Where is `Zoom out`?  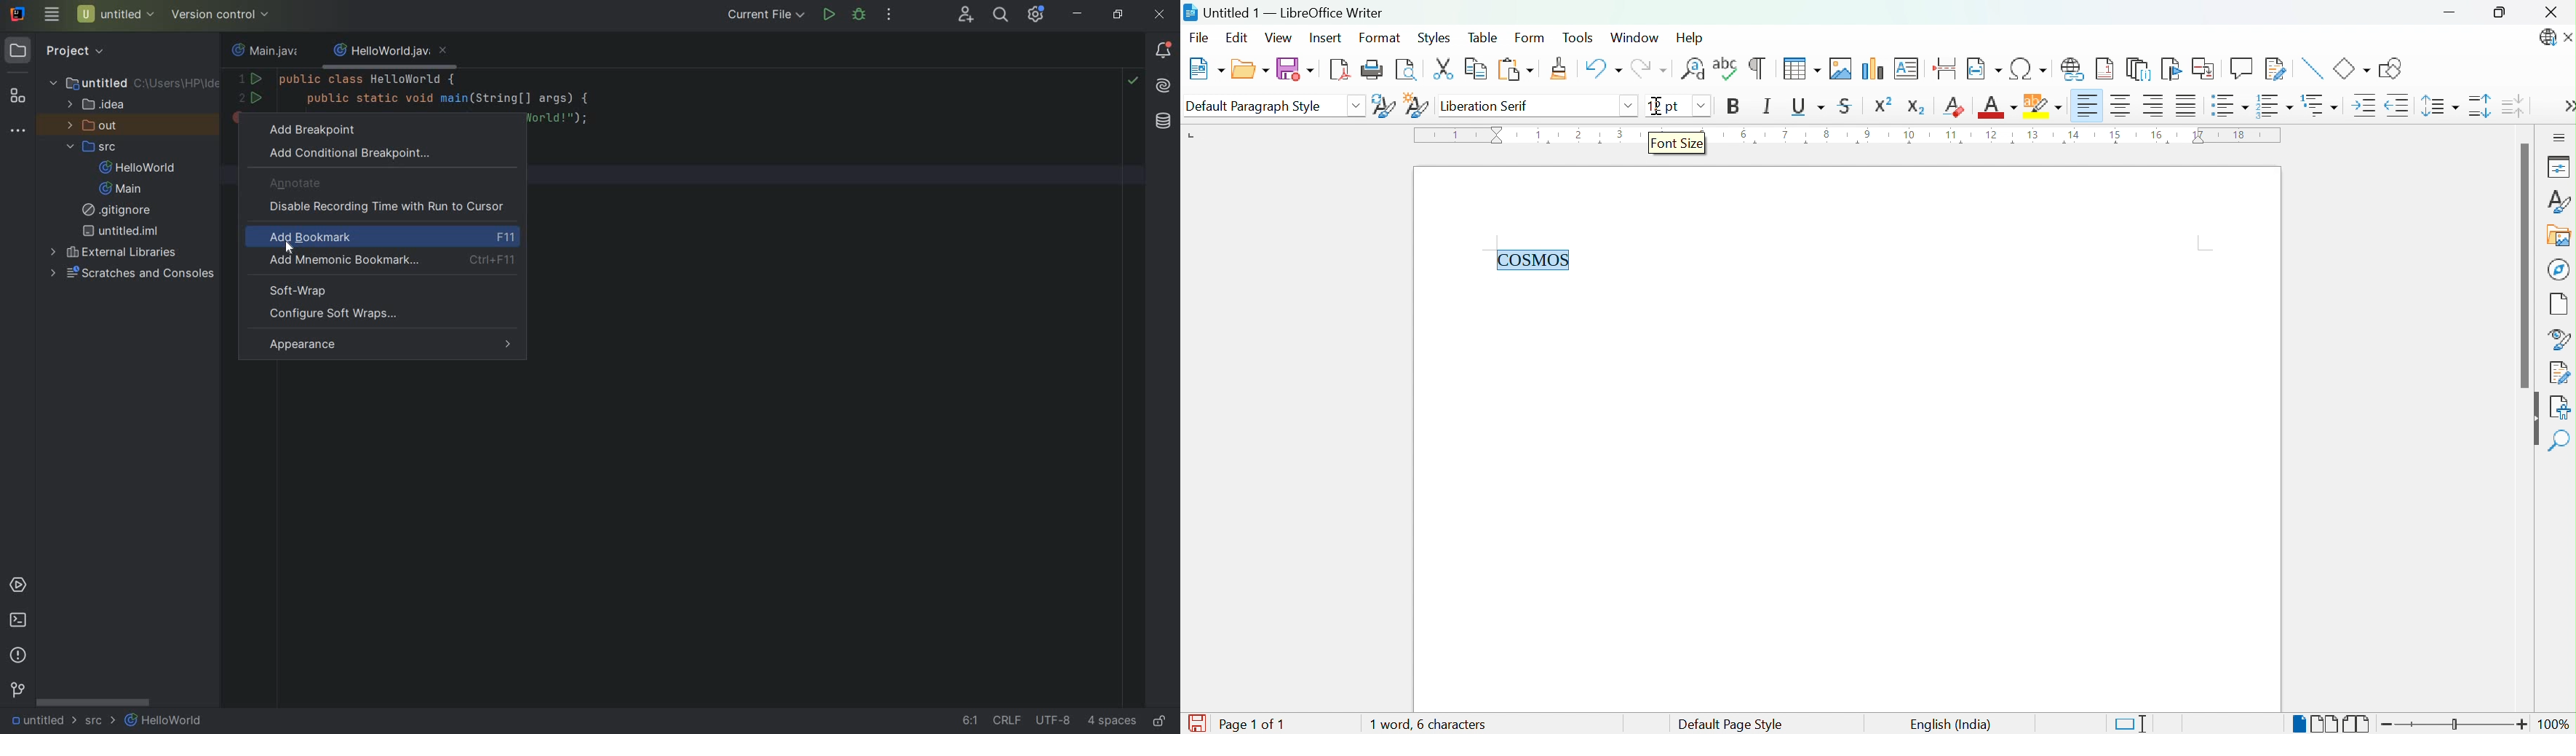 Zoom out is located at coordinates (2392, 727).